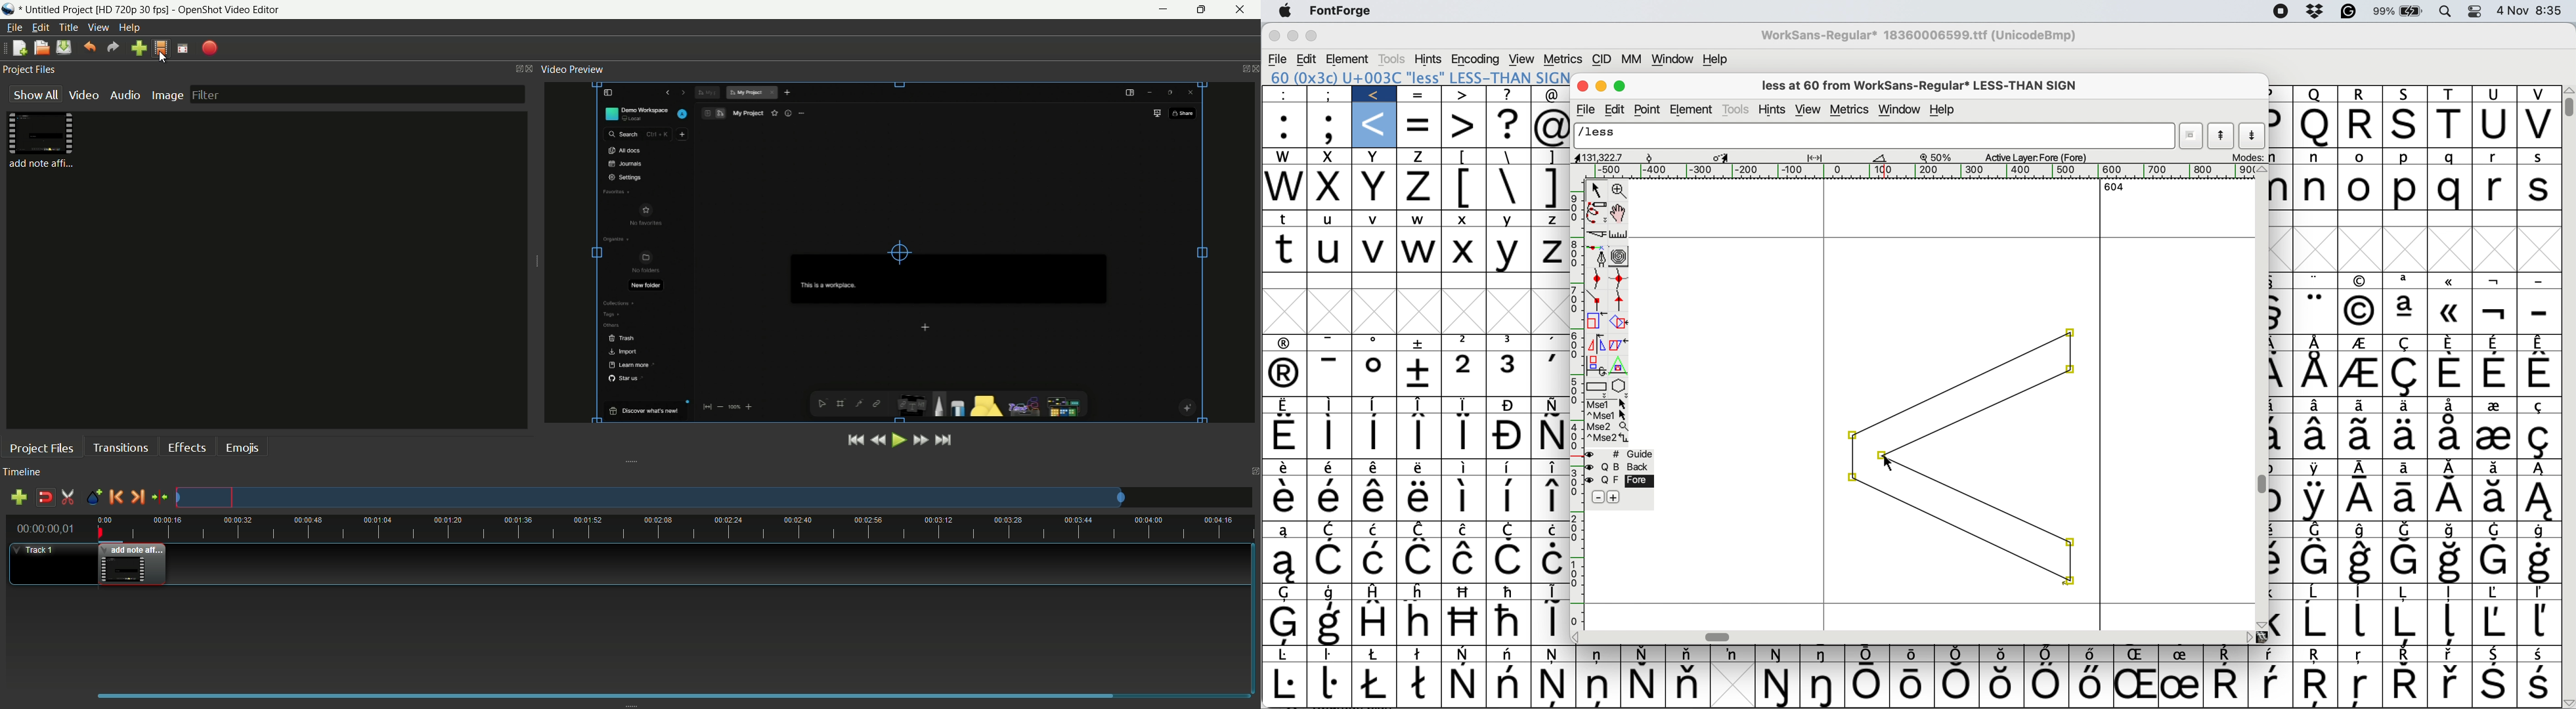 This screenshot has width=2576, height=728. Describe the element at coordinates (2452, 94) in the screenshot. I see `t` at that location.